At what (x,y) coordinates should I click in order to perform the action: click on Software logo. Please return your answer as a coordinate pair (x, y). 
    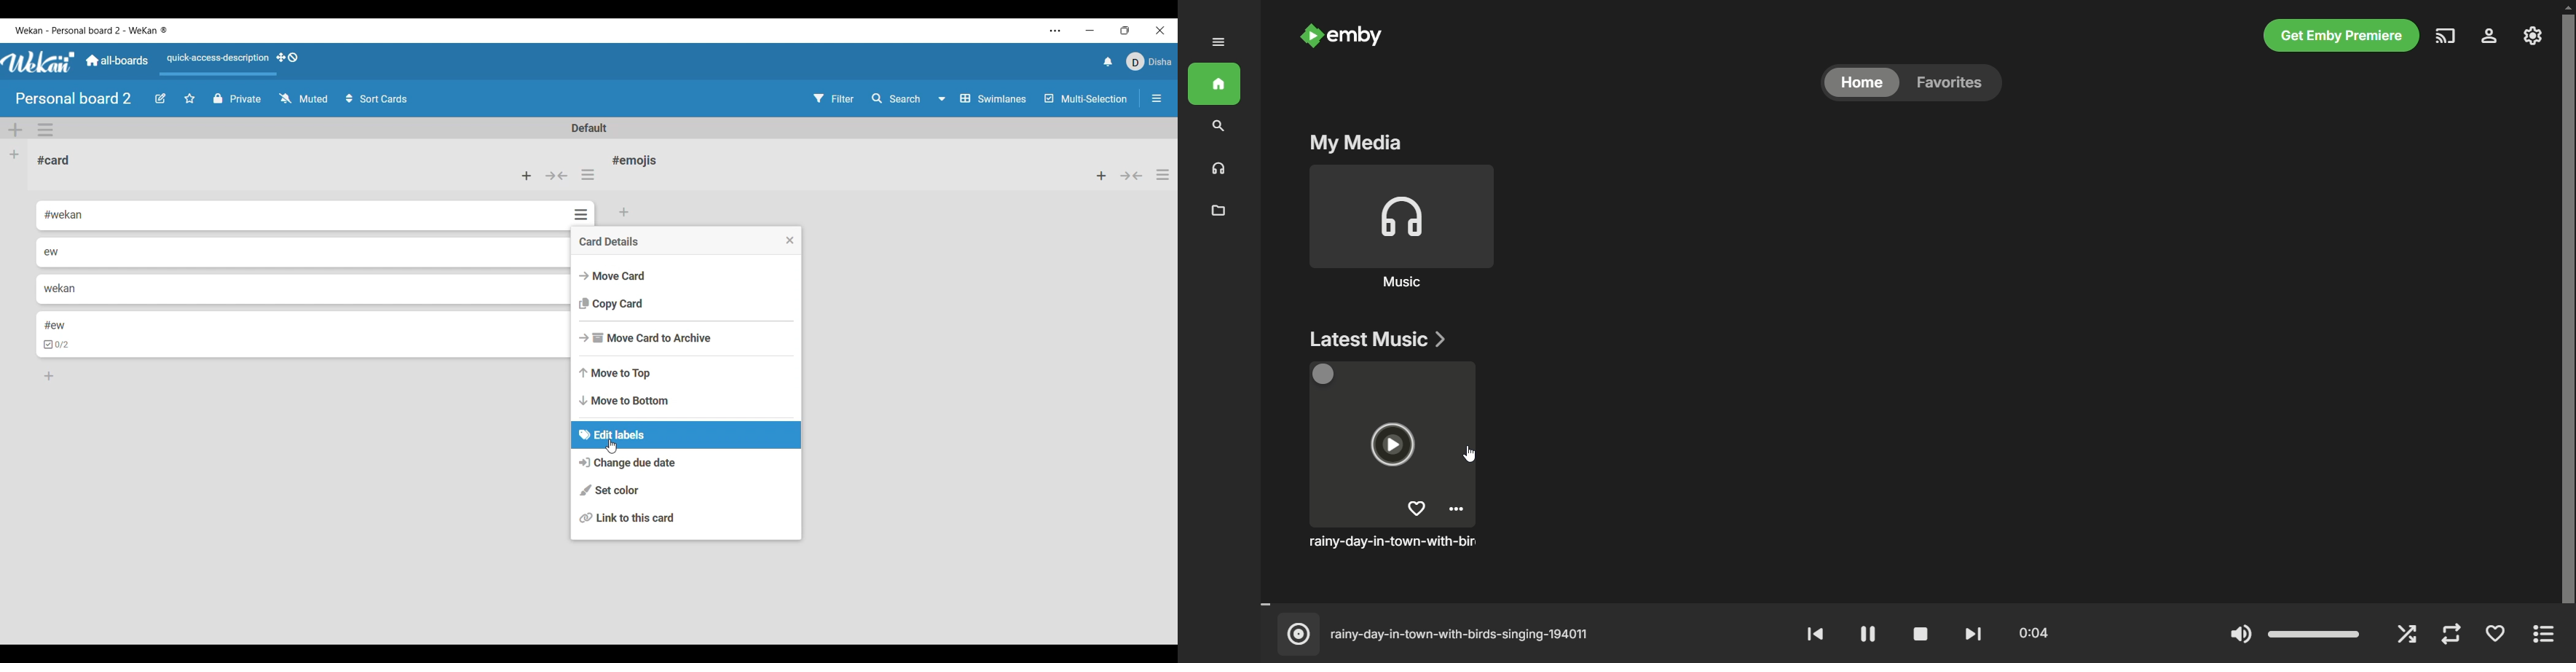
    Looking at the image, I should click on (39, 62).